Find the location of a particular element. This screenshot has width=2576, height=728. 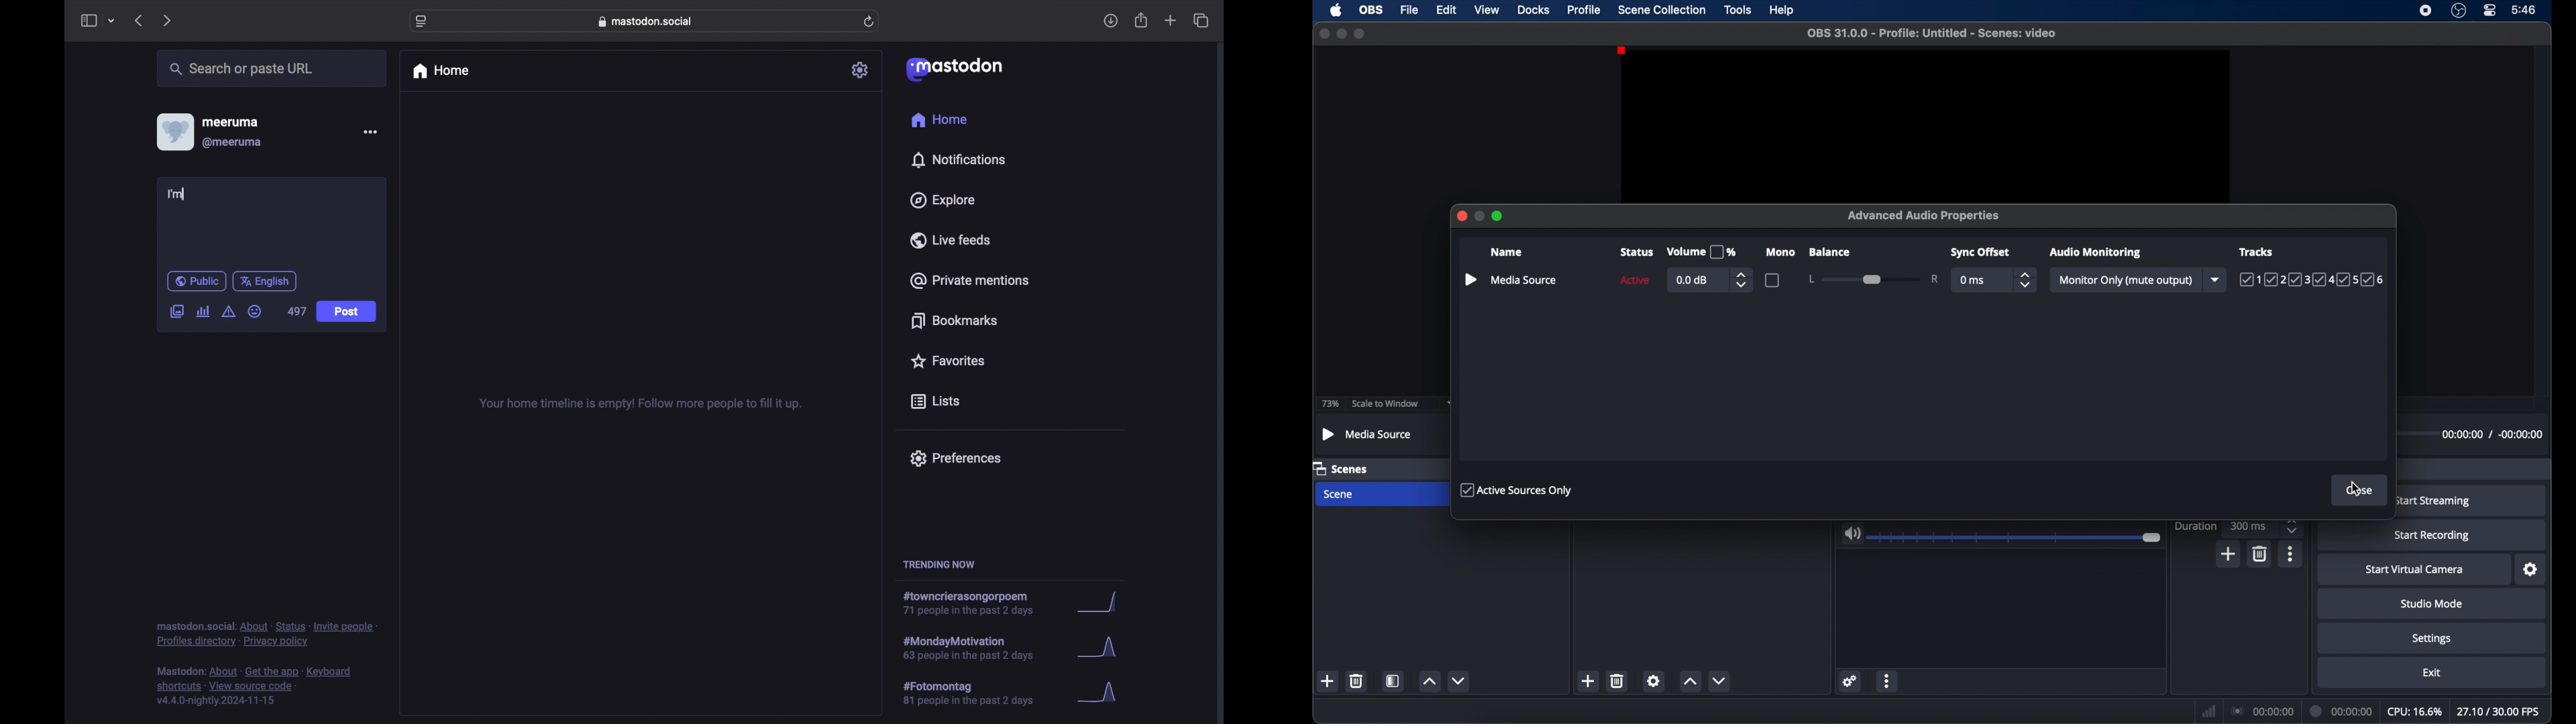

cursor is located at coordinates (2358, 488).